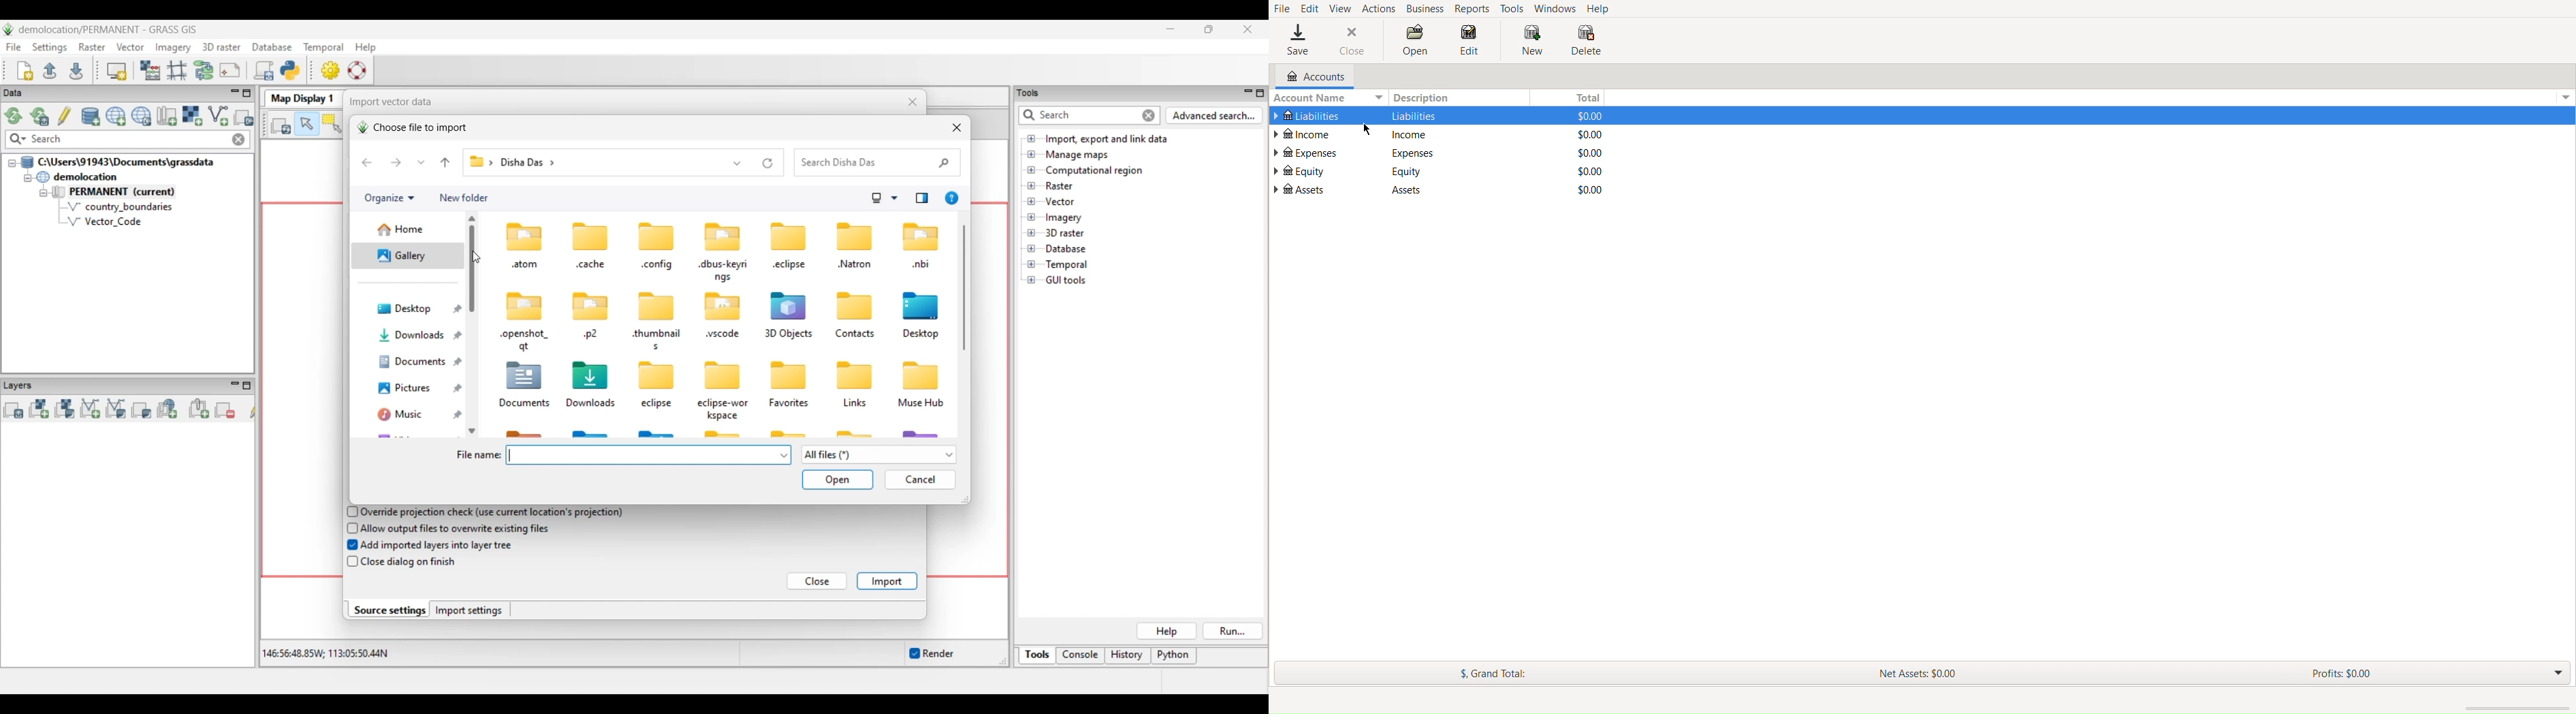 This screenshot has width=2576, height=728. What do you see at coordinates (791, 266) in the screenshot?
I see `«eclipse` at bounding box center [791, 266].